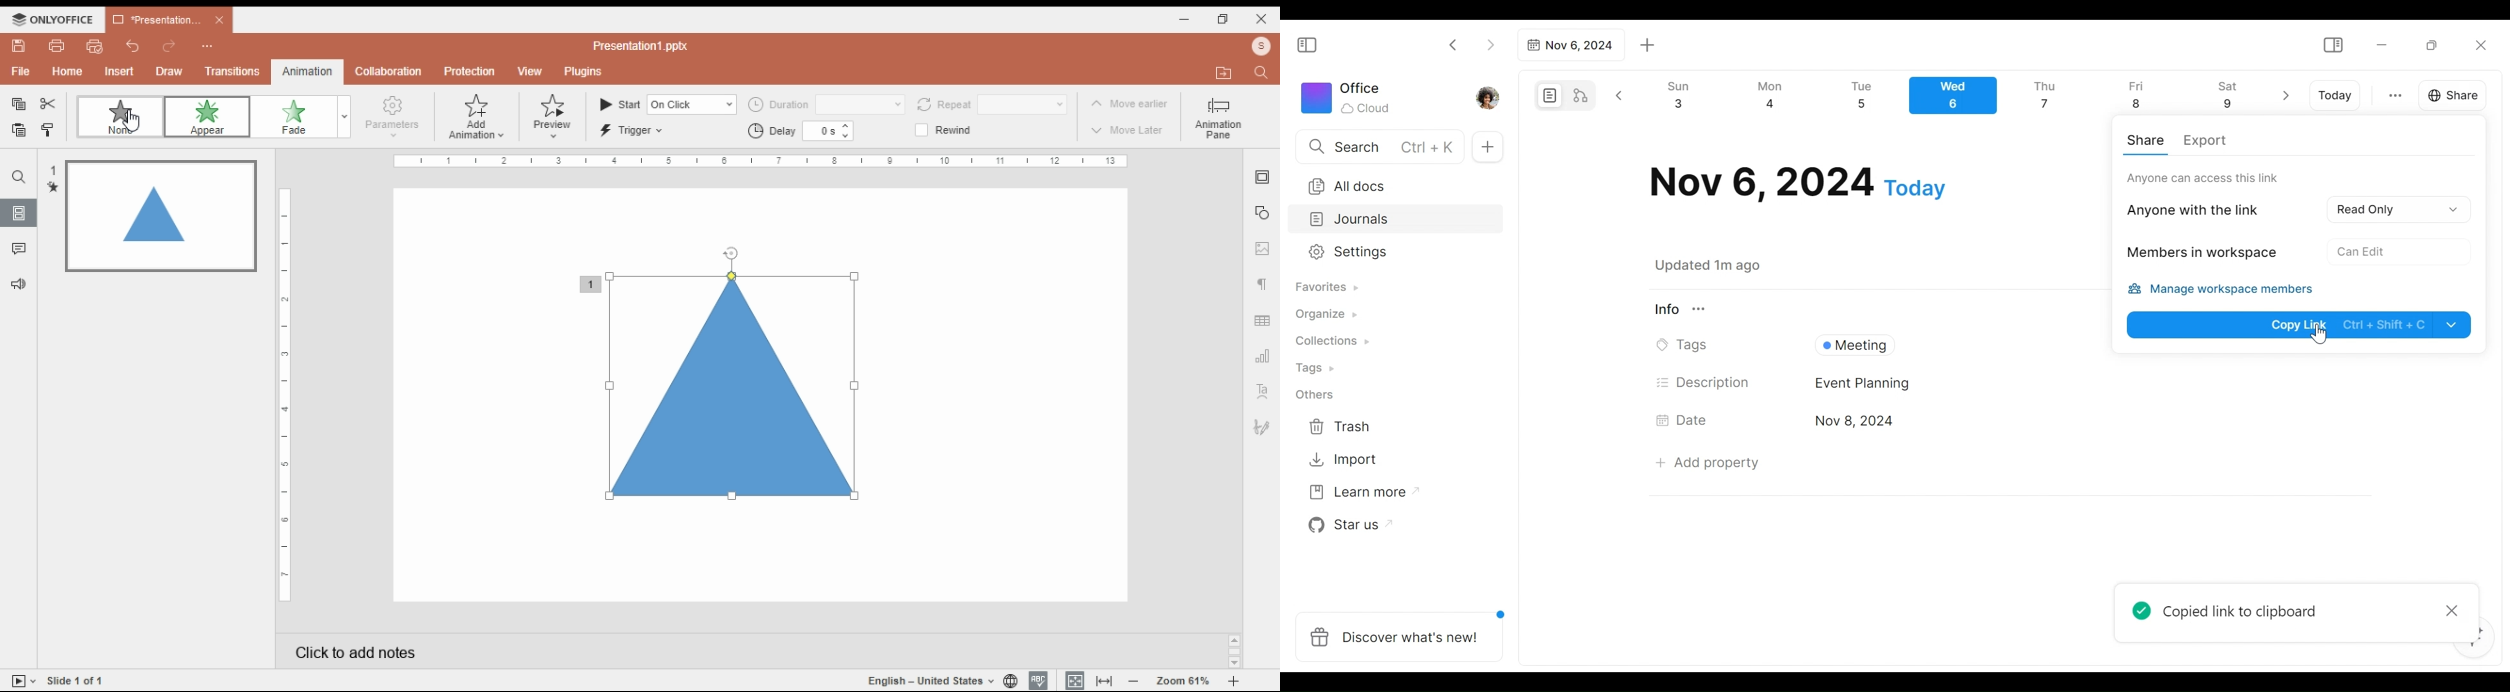 The width and height of the screenshot is (2520, 700). I want to click on add animation, so click(476, 117).